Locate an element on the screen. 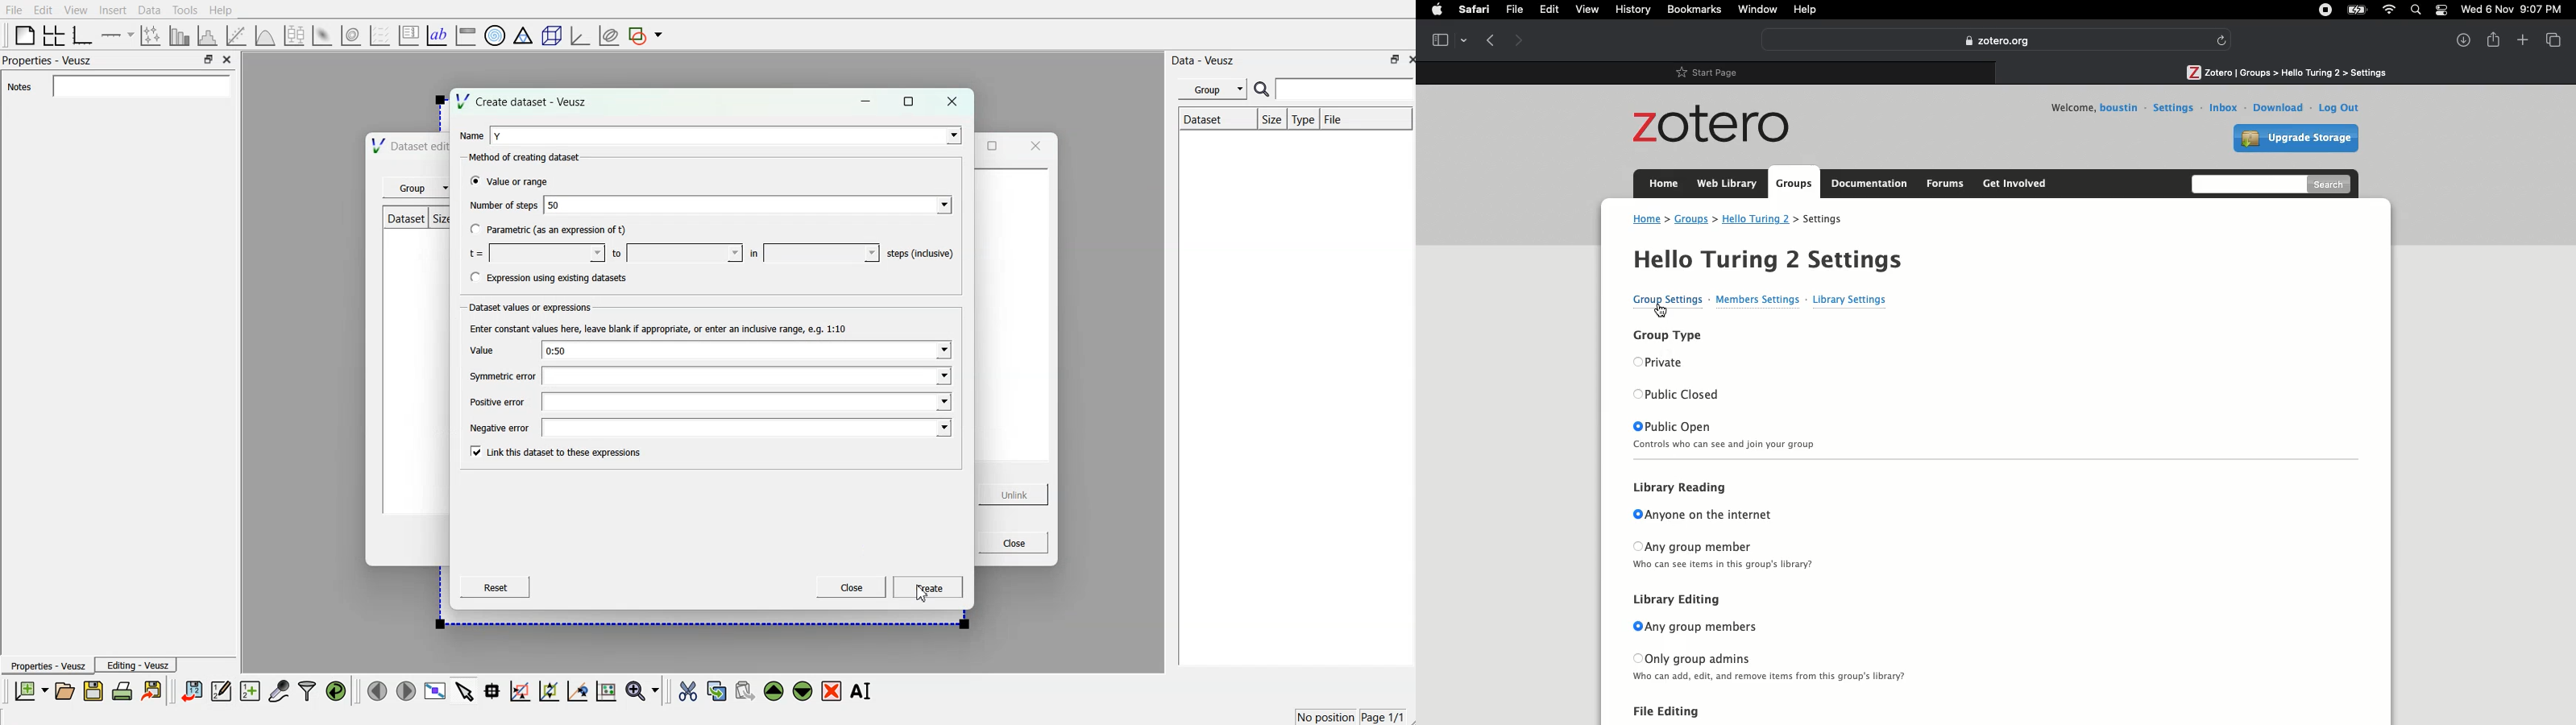 The image size is (2576, 728). Parametric (as an expression of t) is located at coordinates (559, 228).